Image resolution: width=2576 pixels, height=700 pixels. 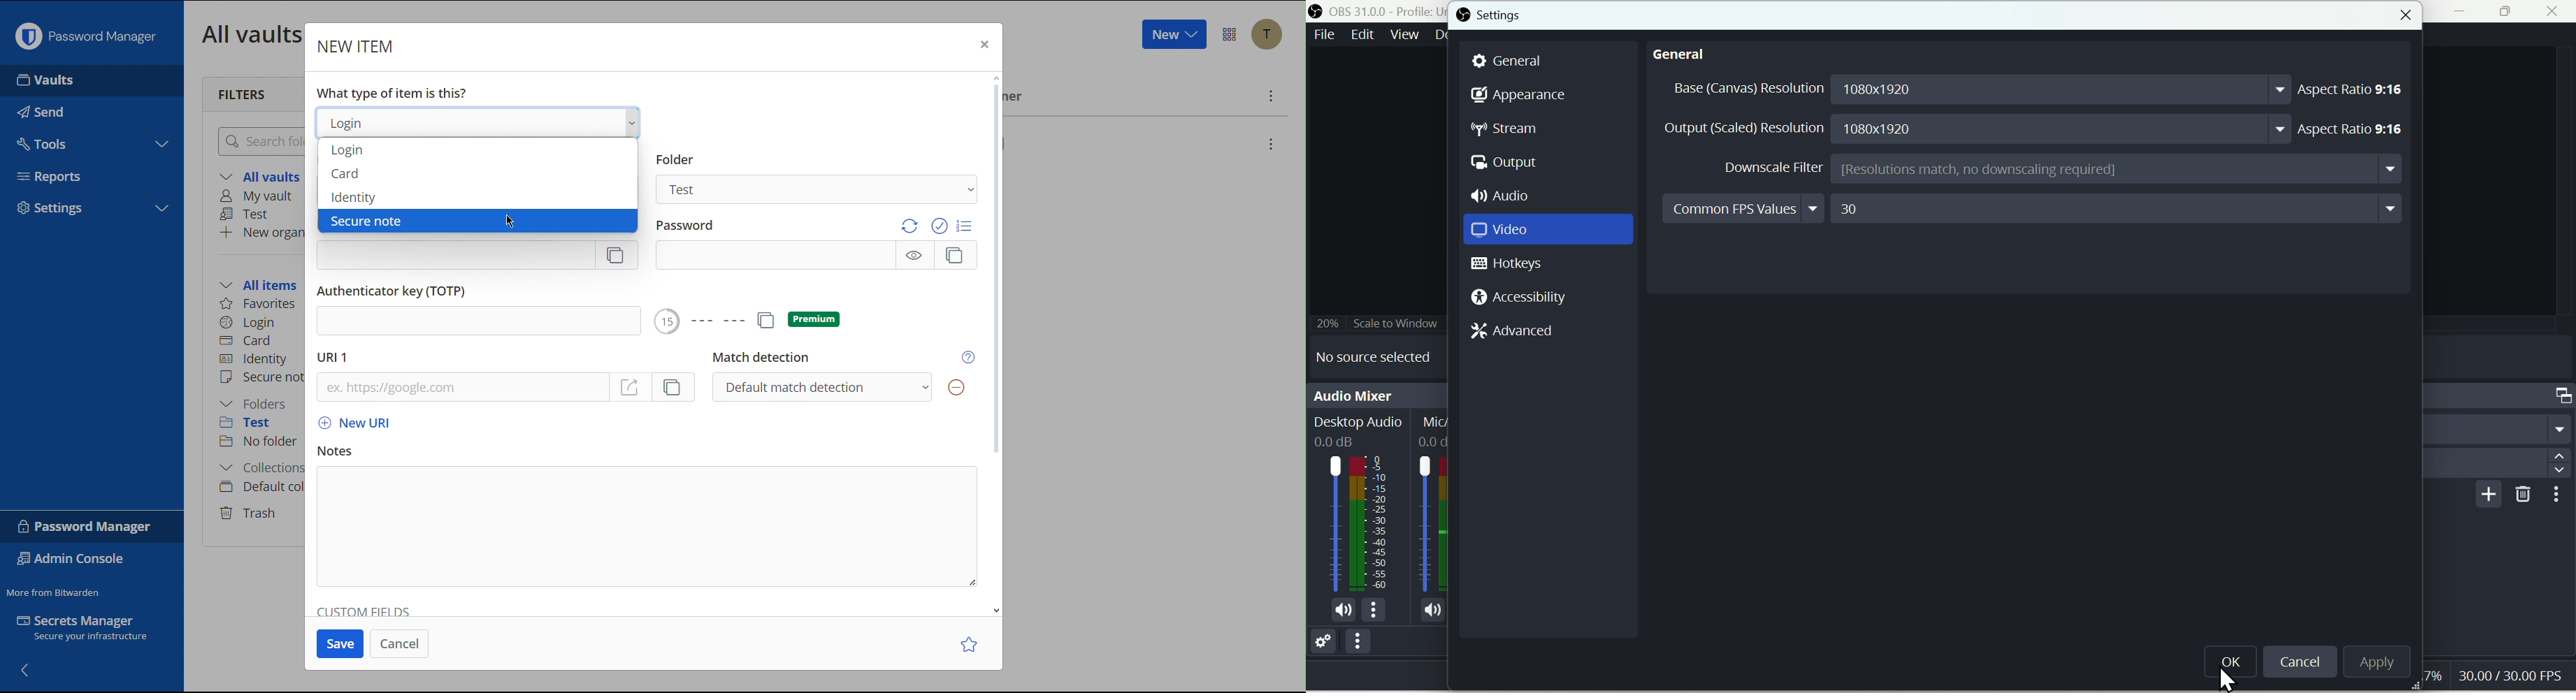 What do you see at coordinates (982, 46) in the screenshot?
I see `Close` at bounding box center [982, 46].